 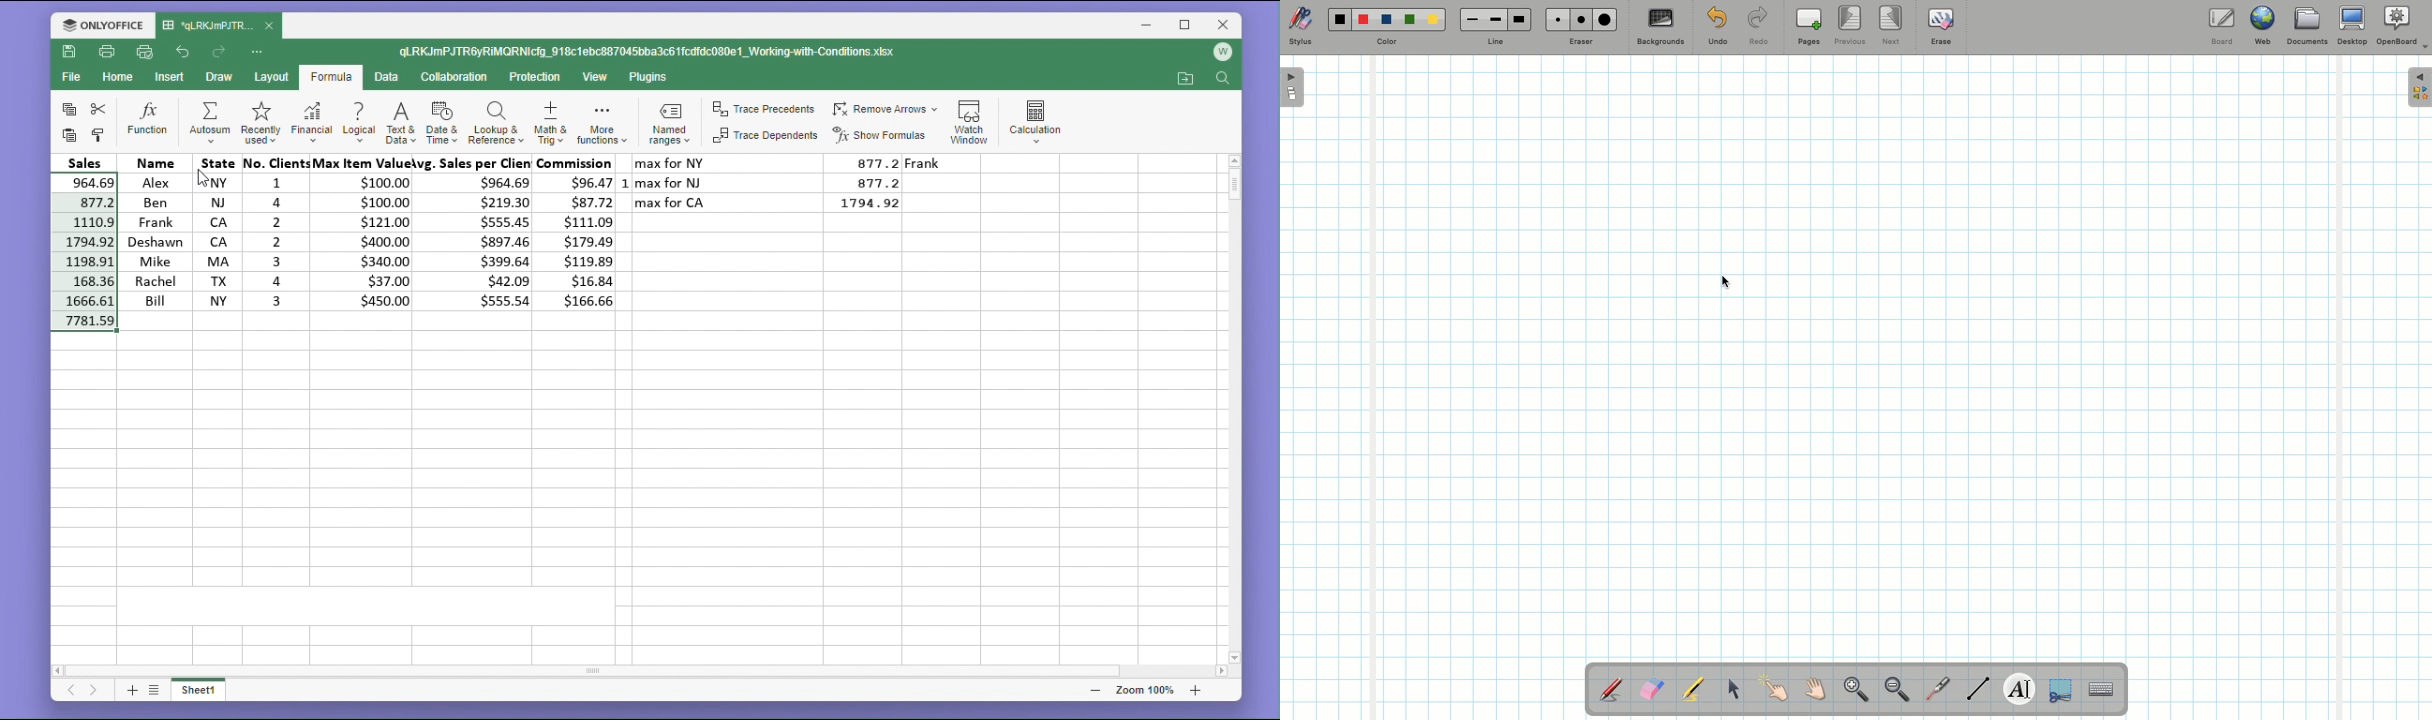 I want to click on Zoom in, so click(x=1852, y=691).